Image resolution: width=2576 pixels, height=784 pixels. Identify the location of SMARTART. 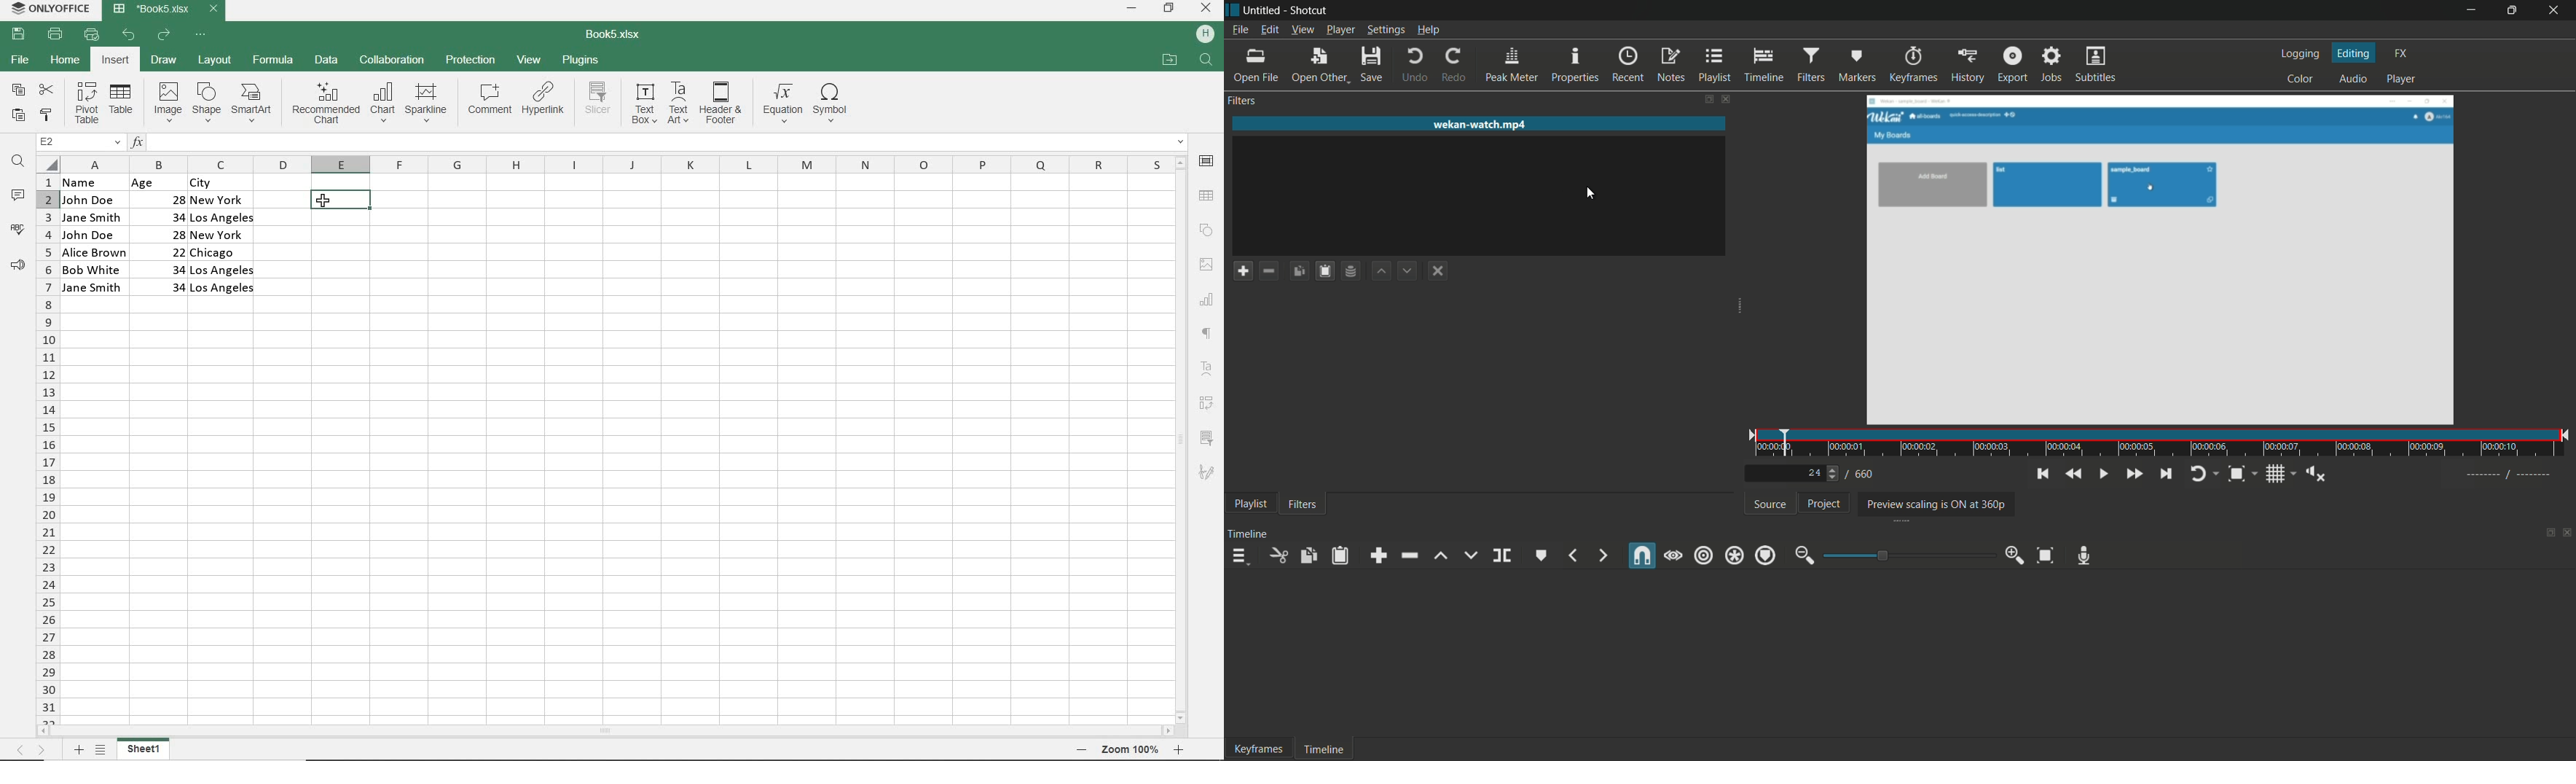
(254, 103).